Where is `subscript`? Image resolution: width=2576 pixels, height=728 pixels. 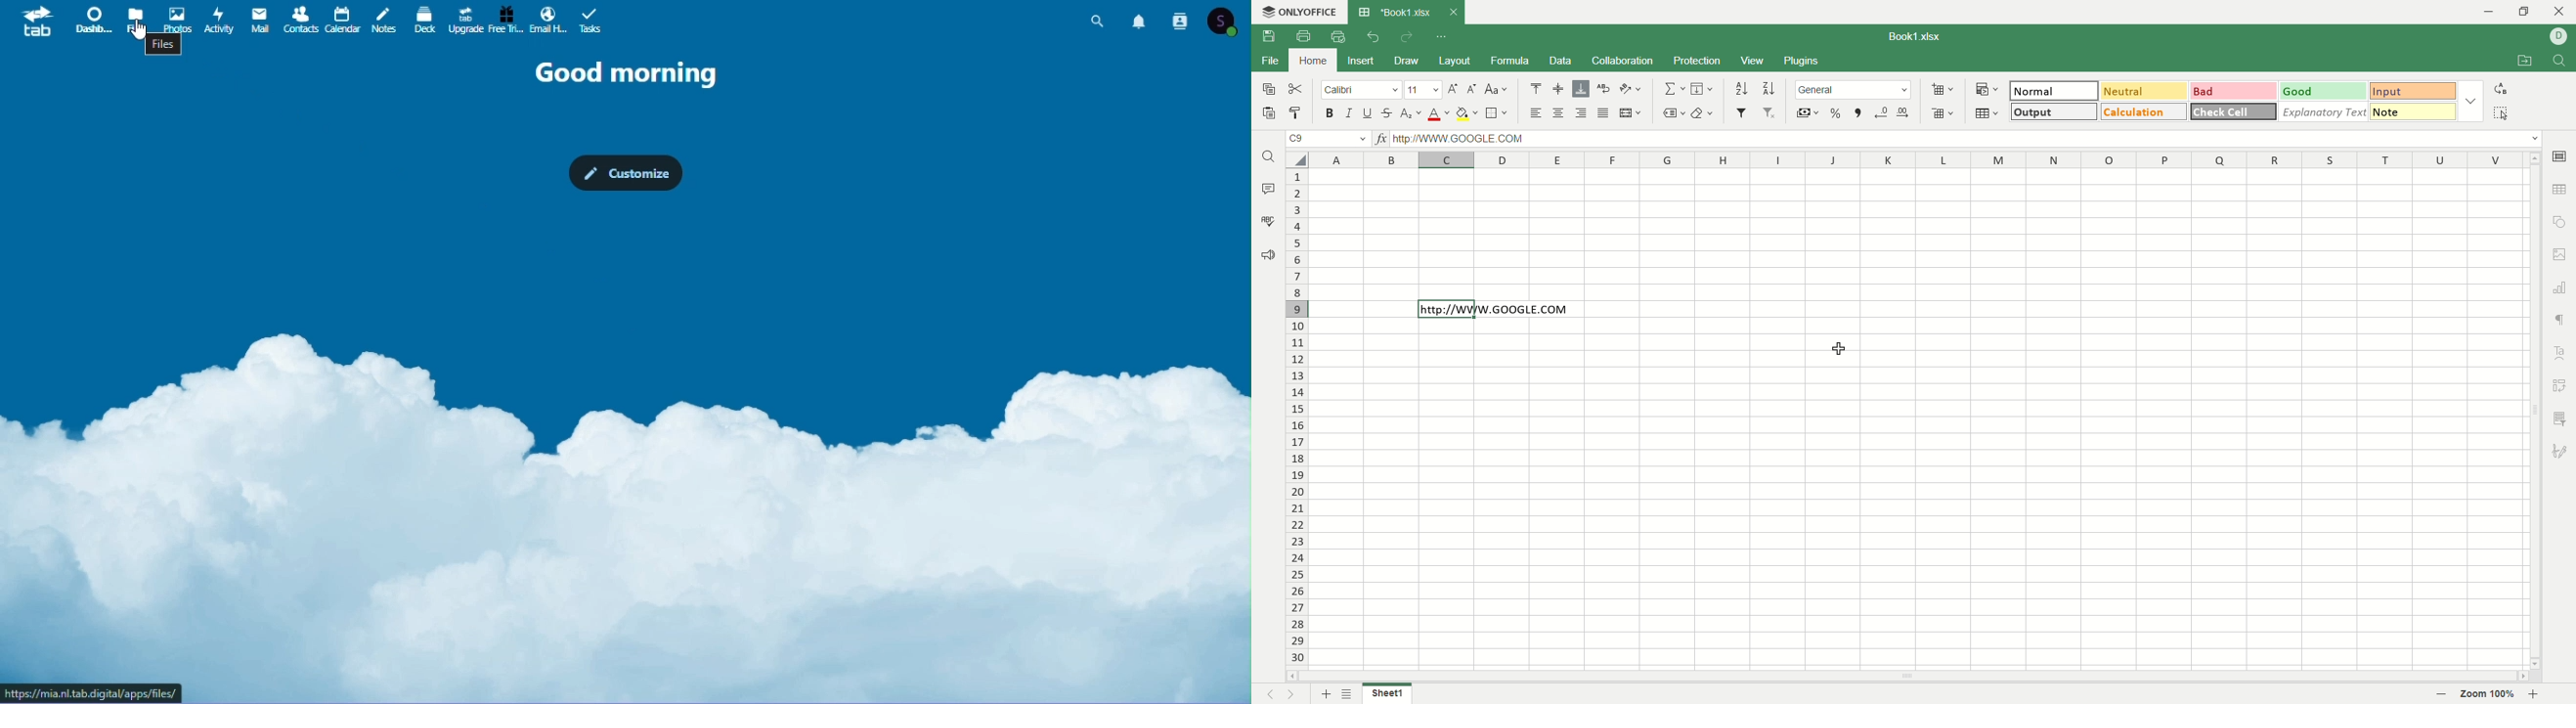
subscript is located at coordinates (1410, 115).